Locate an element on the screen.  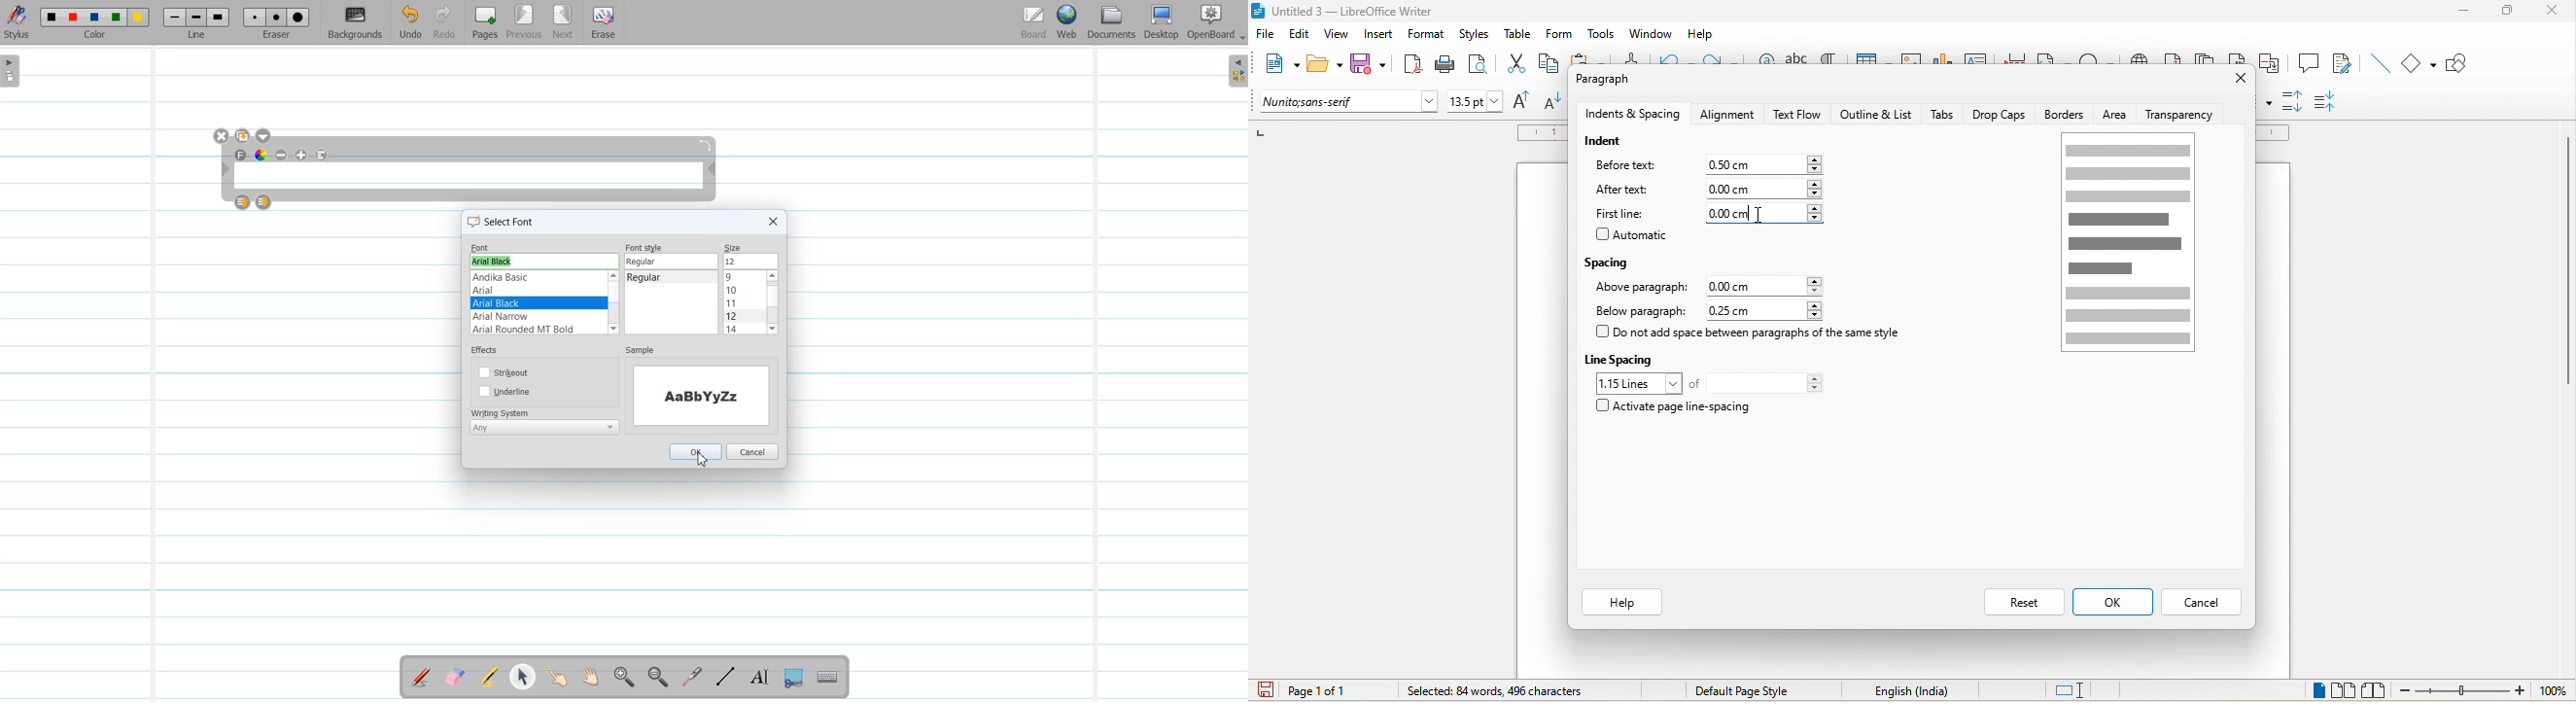
new is located at coordinates (1278, 66).